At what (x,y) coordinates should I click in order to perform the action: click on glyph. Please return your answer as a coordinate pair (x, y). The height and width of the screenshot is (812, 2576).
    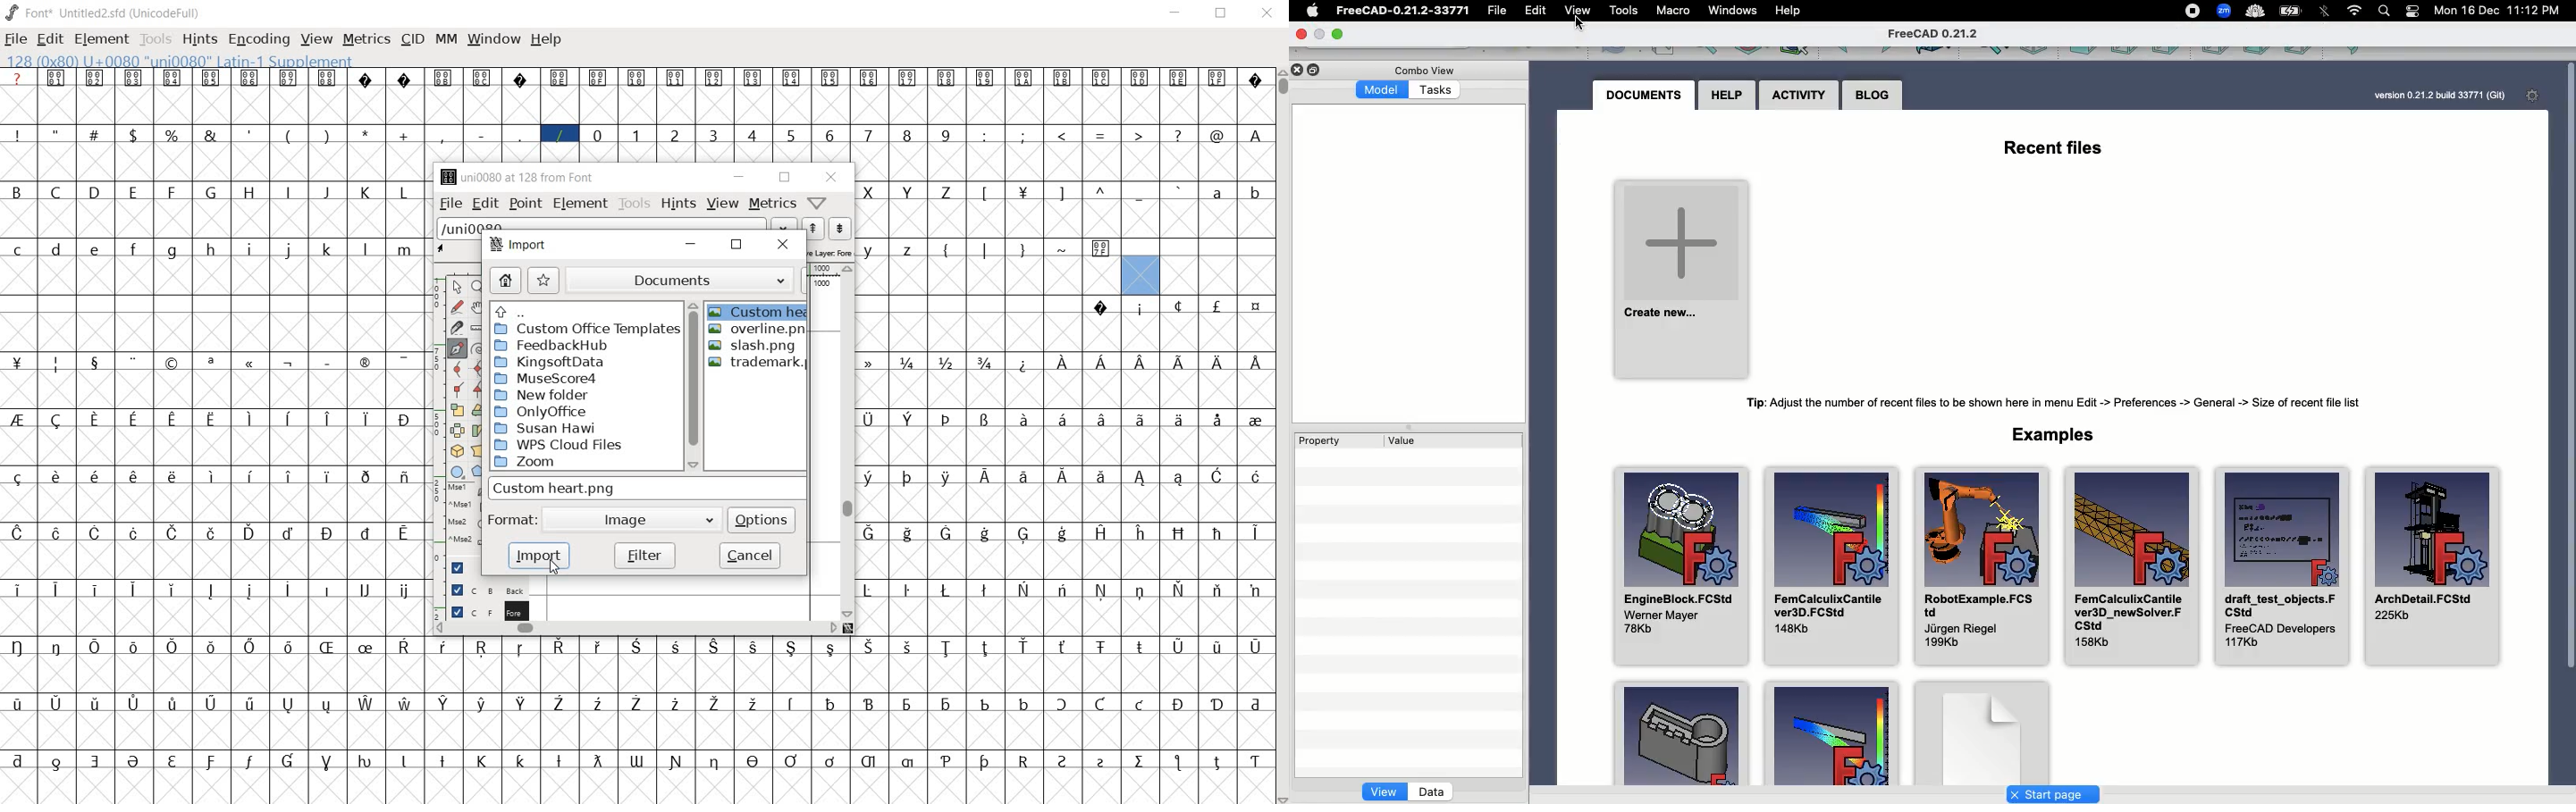
    Looking at the image, I should click on (288, 137).